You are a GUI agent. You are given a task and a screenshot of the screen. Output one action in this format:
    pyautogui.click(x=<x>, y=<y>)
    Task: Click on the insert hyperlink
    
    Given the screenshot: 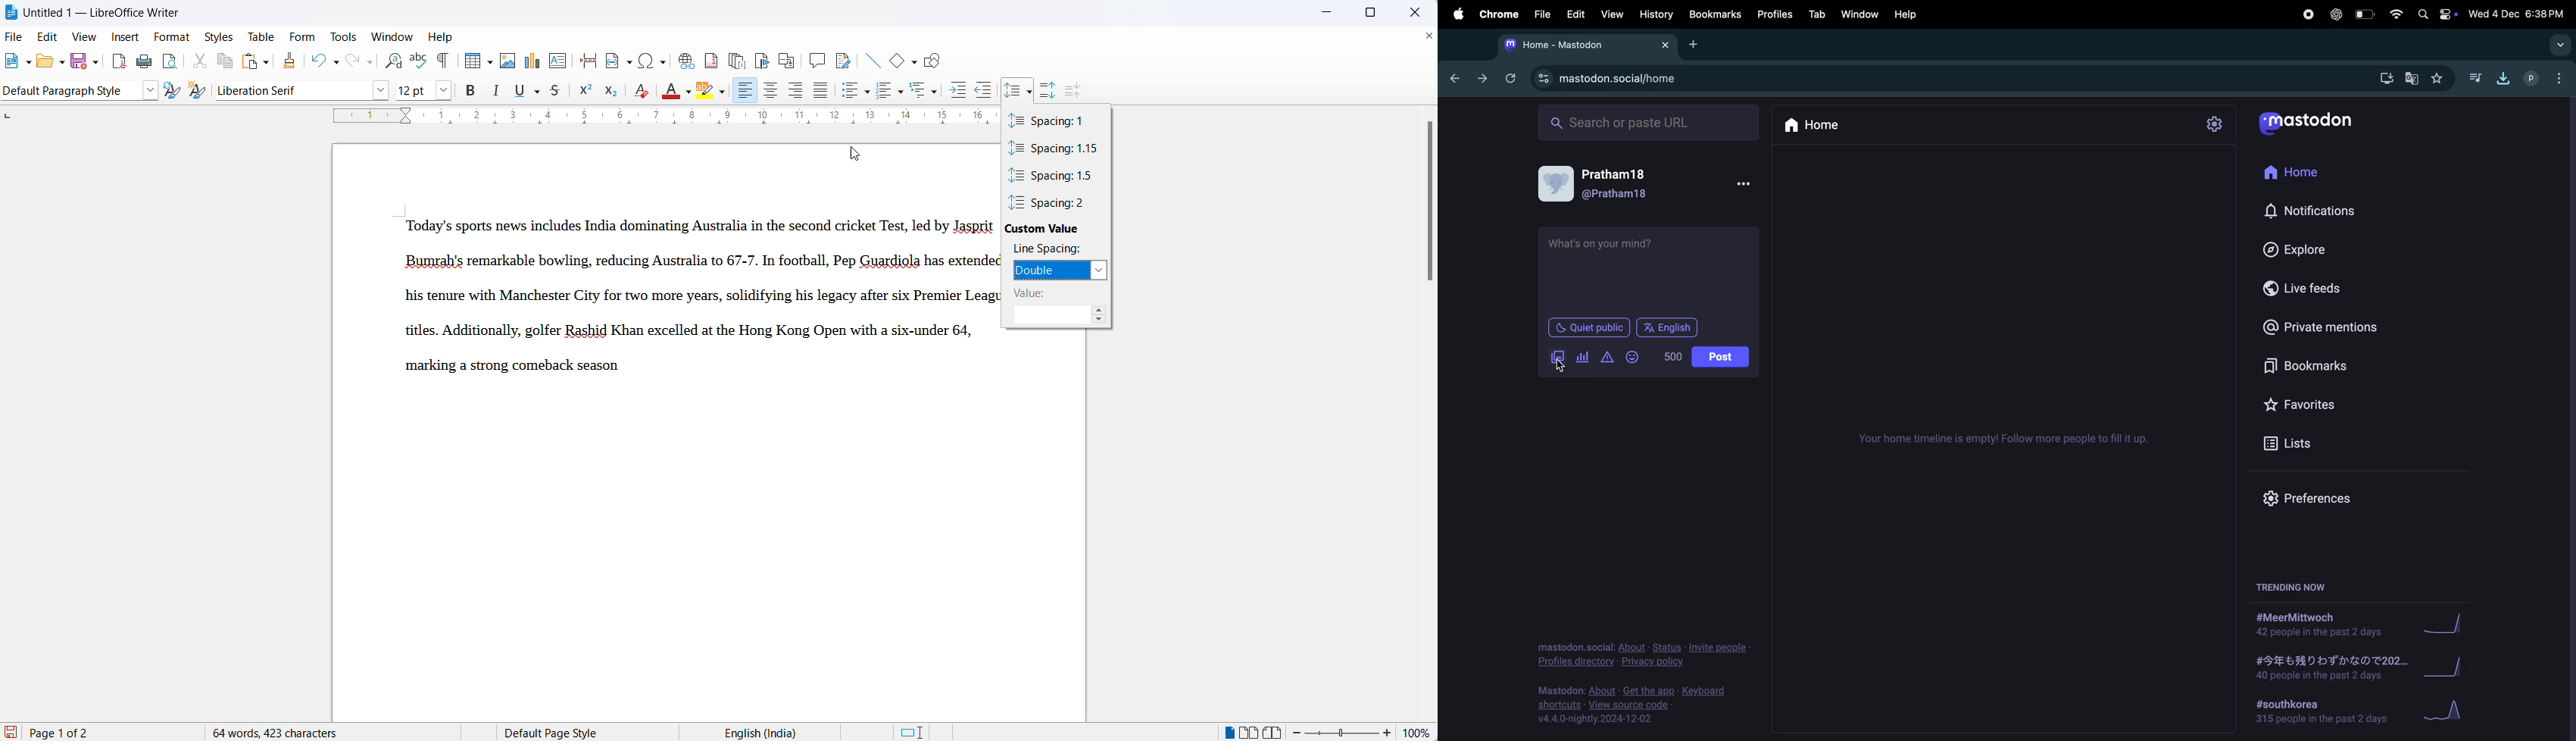 What is the action you would take?
    pyautogui.click(x=683, y=59)
    